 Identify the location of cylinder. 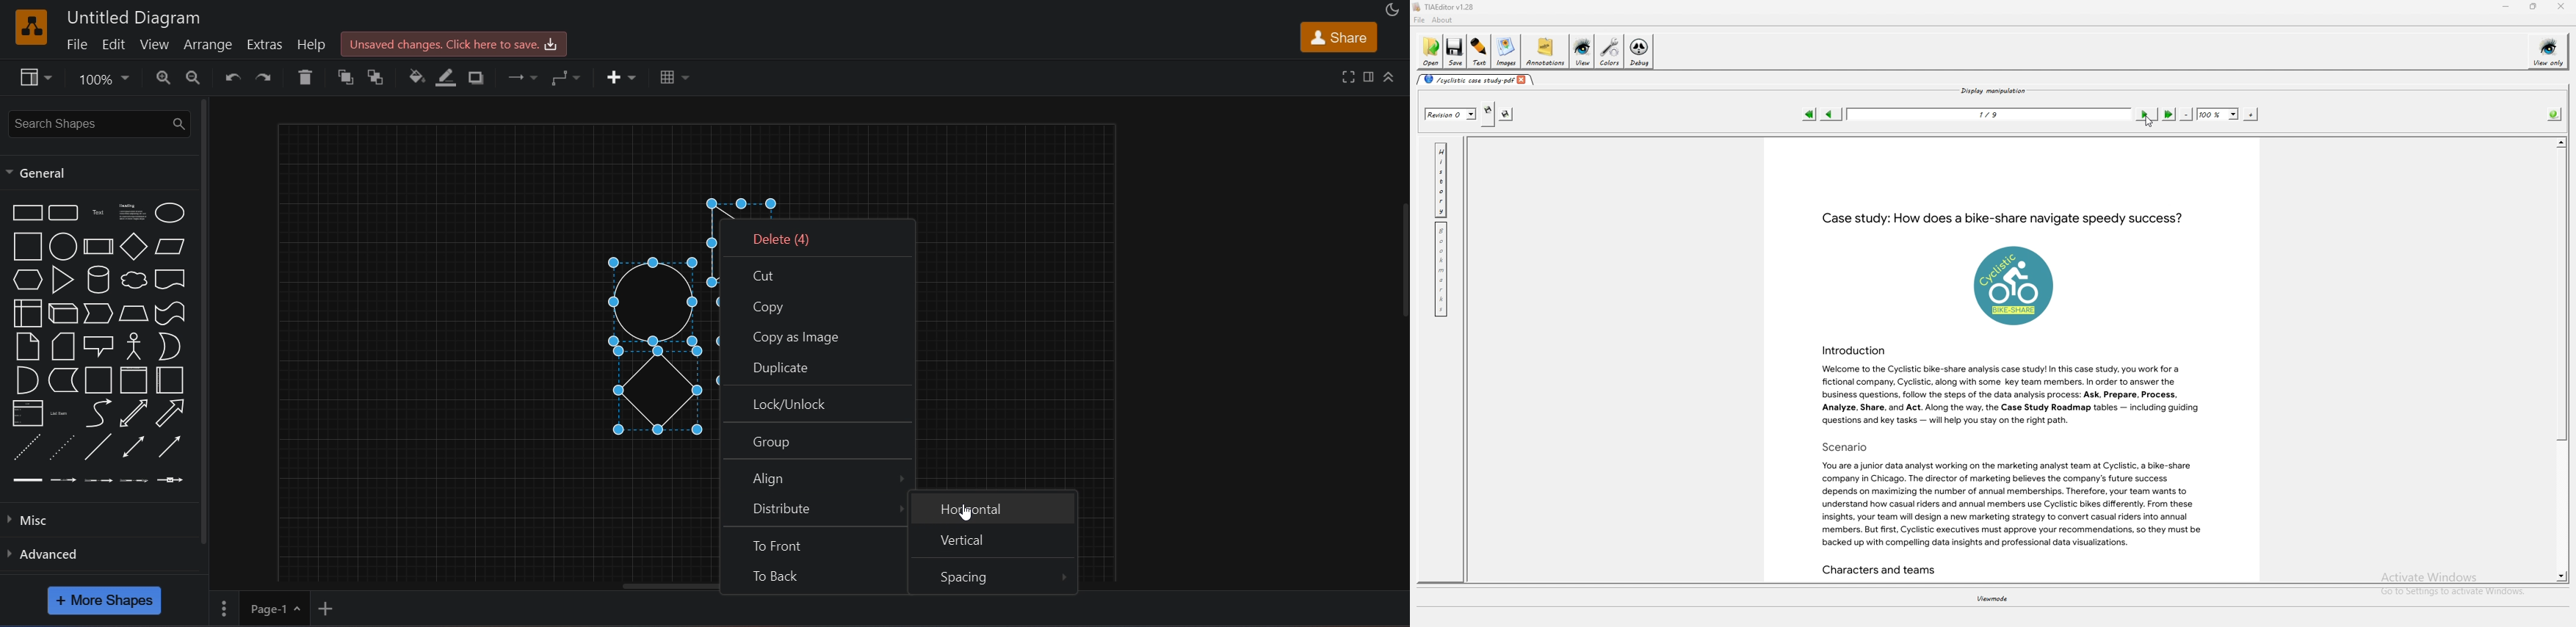
(99, 280).